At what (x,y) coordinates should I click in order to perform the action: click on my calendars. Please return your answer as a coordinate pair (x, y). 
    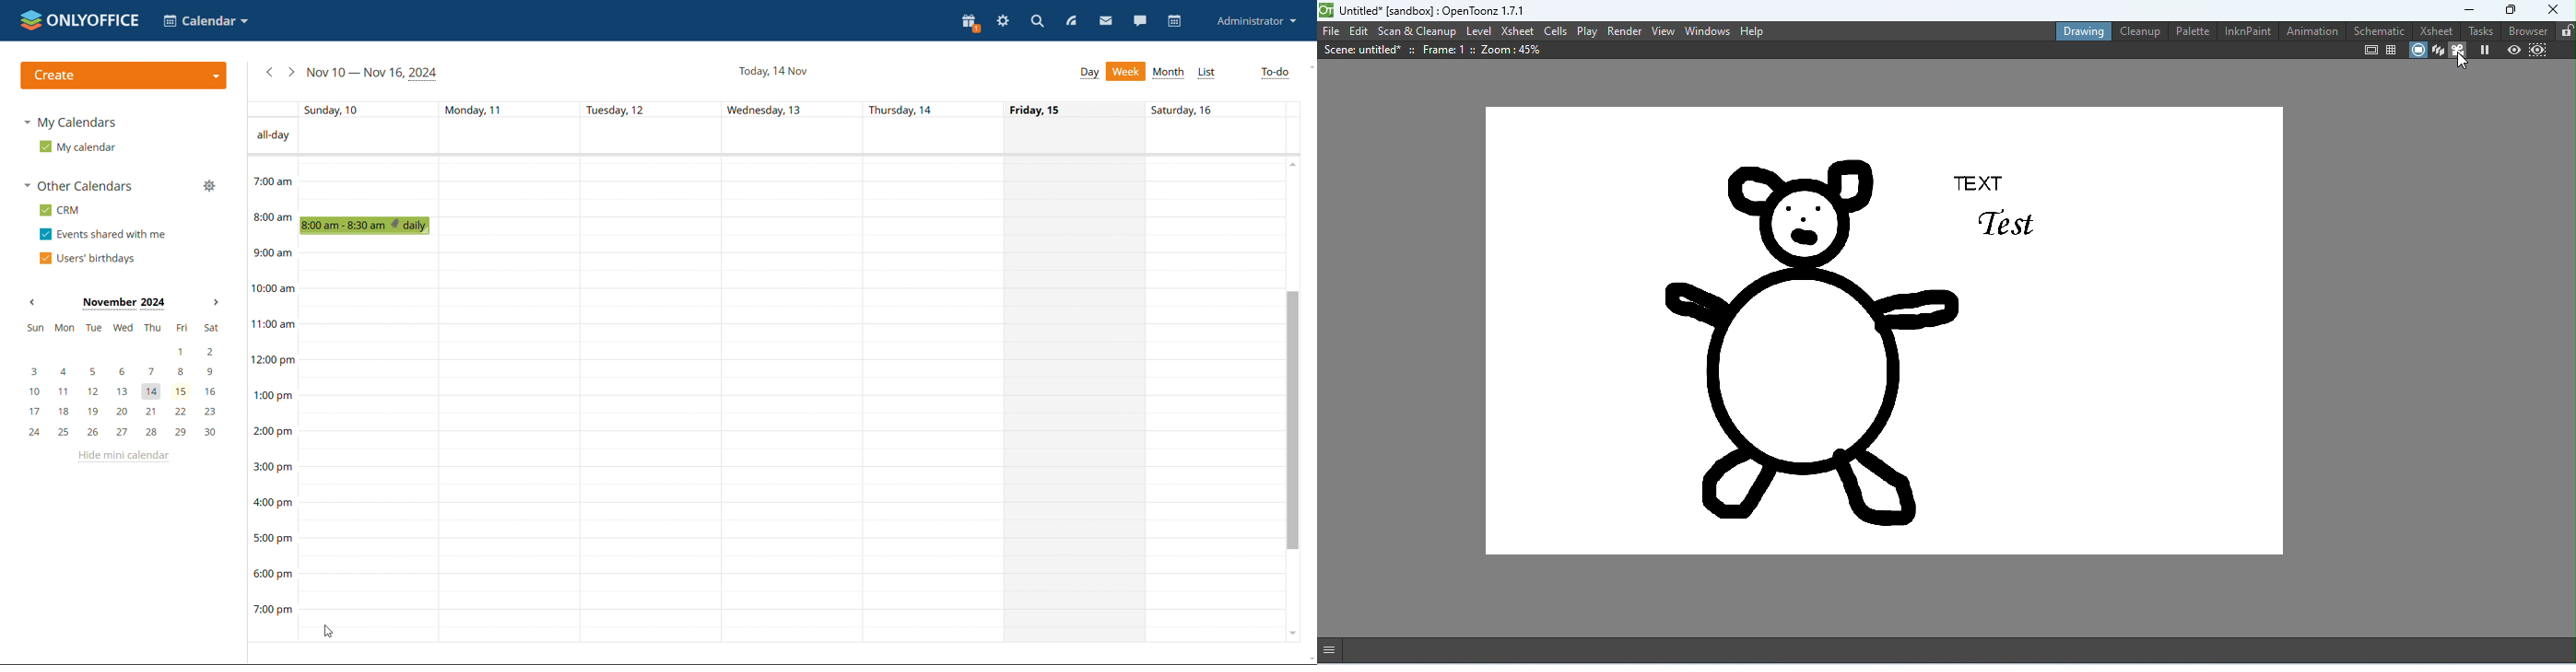
    Looking at the image, I should click on (69, 122).